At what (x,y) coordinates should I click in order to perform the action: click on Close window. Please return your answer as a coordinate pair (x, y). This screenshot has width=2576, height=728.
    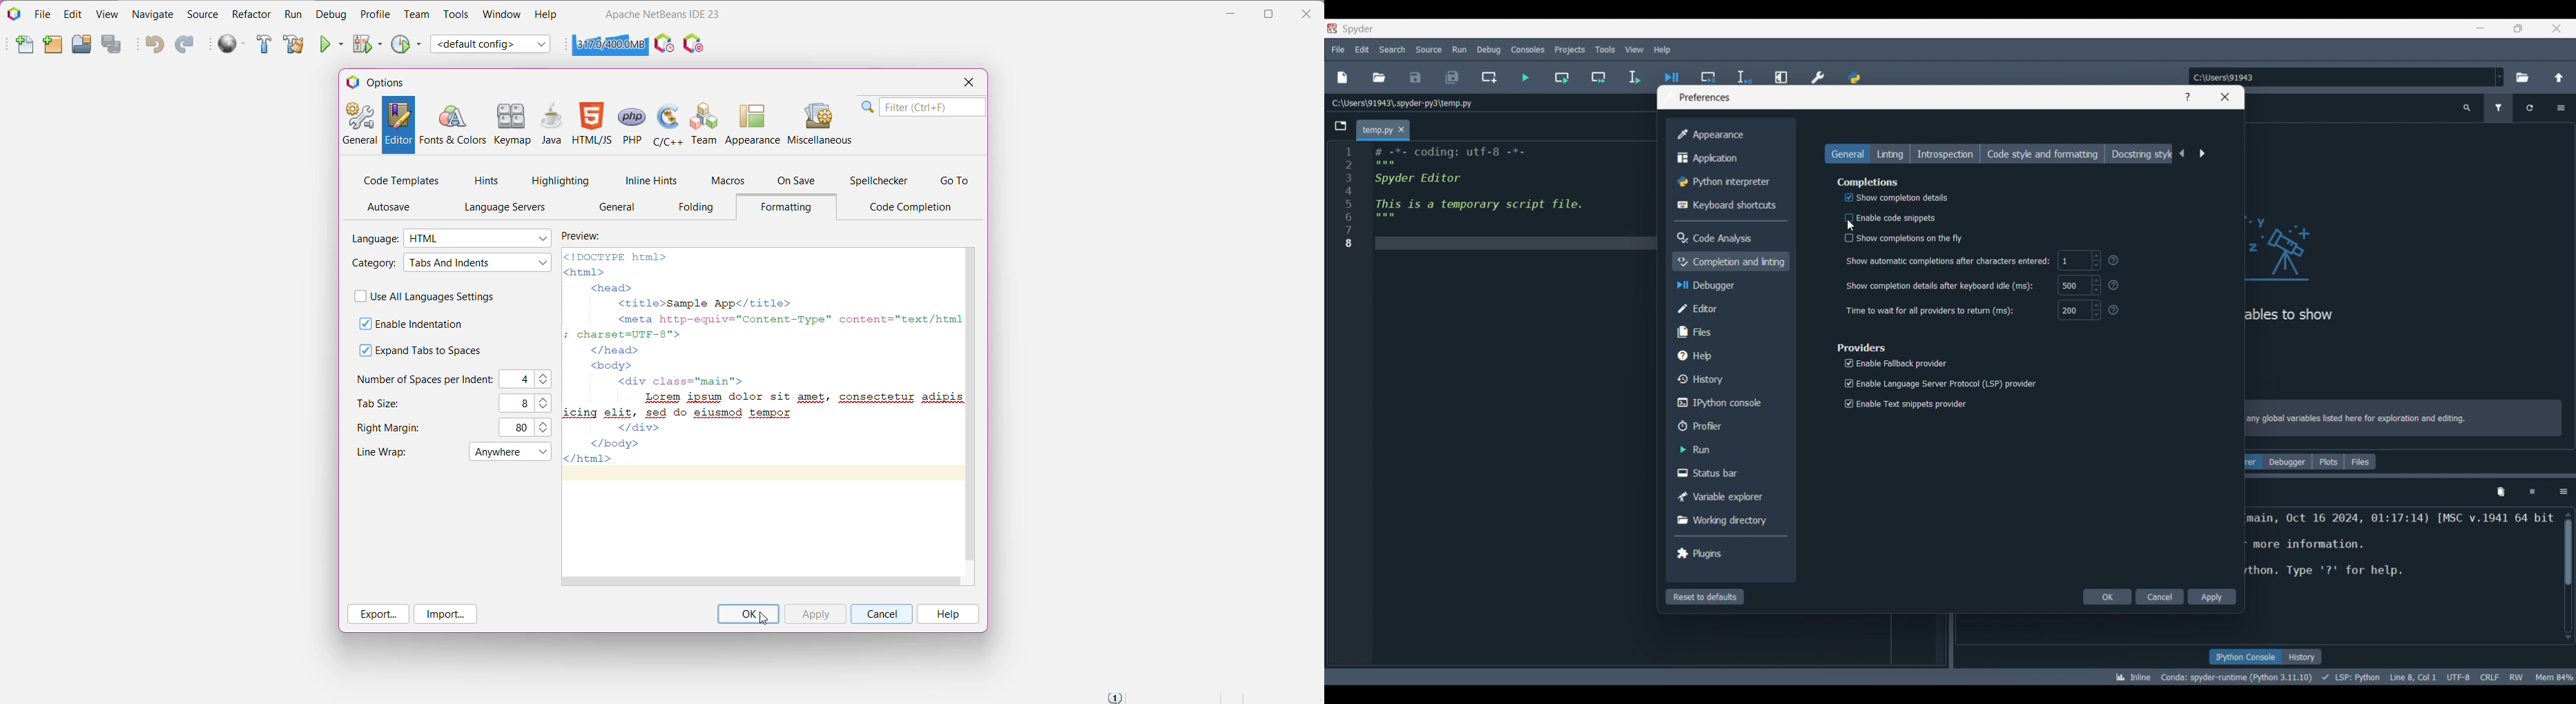
    Looking at the image, I should click on (2225, 97).